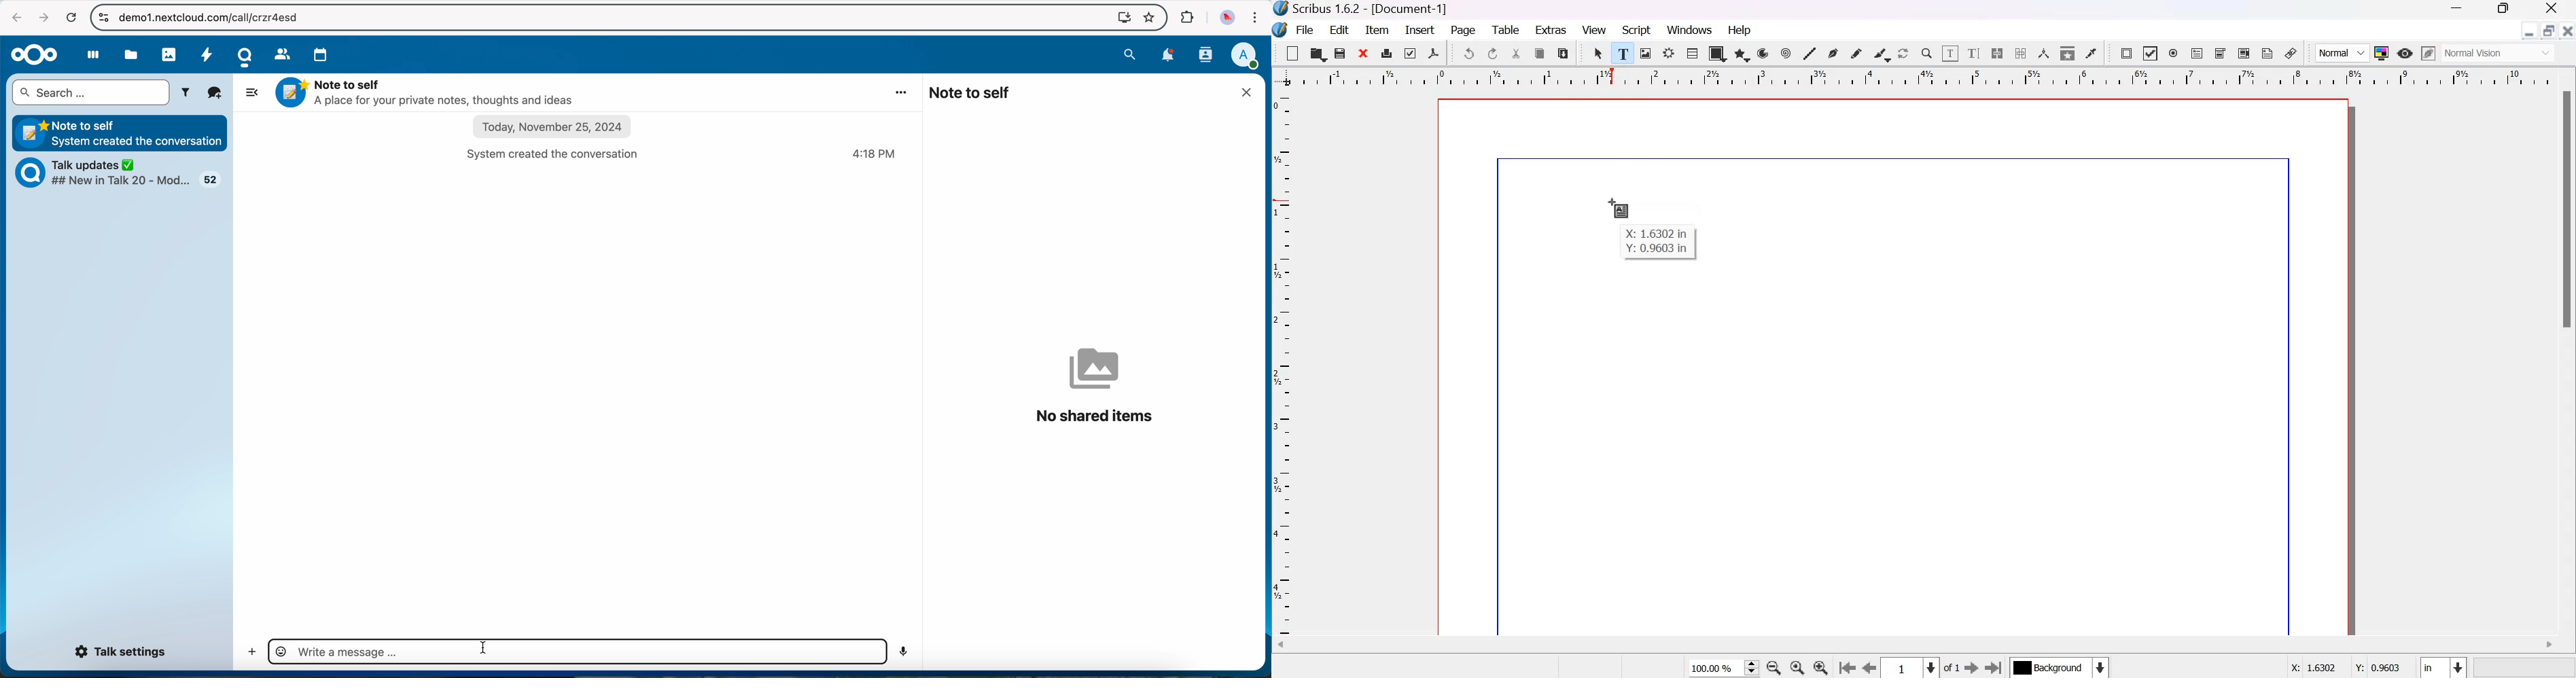  What do you see at coordinates (1148, 18) in the screenshot?
I see `favorites` at bounding box center [1148, 18].